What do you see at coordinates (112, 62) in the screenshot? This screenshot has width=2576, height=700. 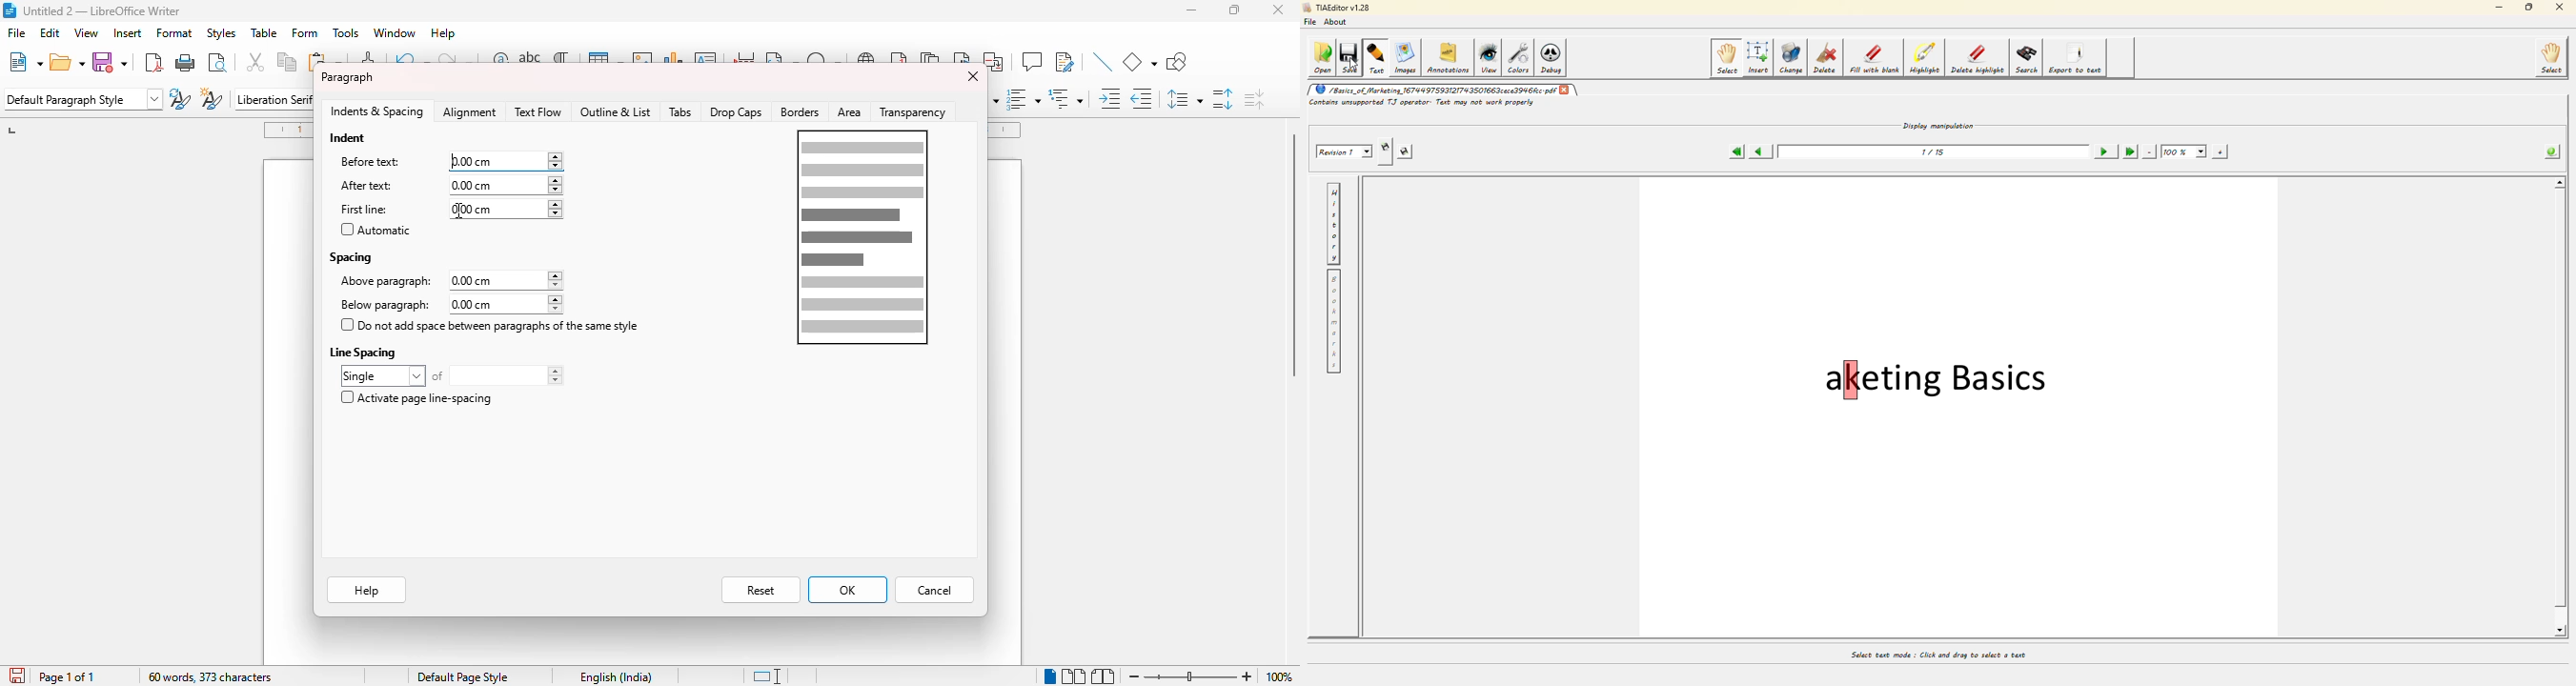 I see `save` at bounding box center [112, 62].